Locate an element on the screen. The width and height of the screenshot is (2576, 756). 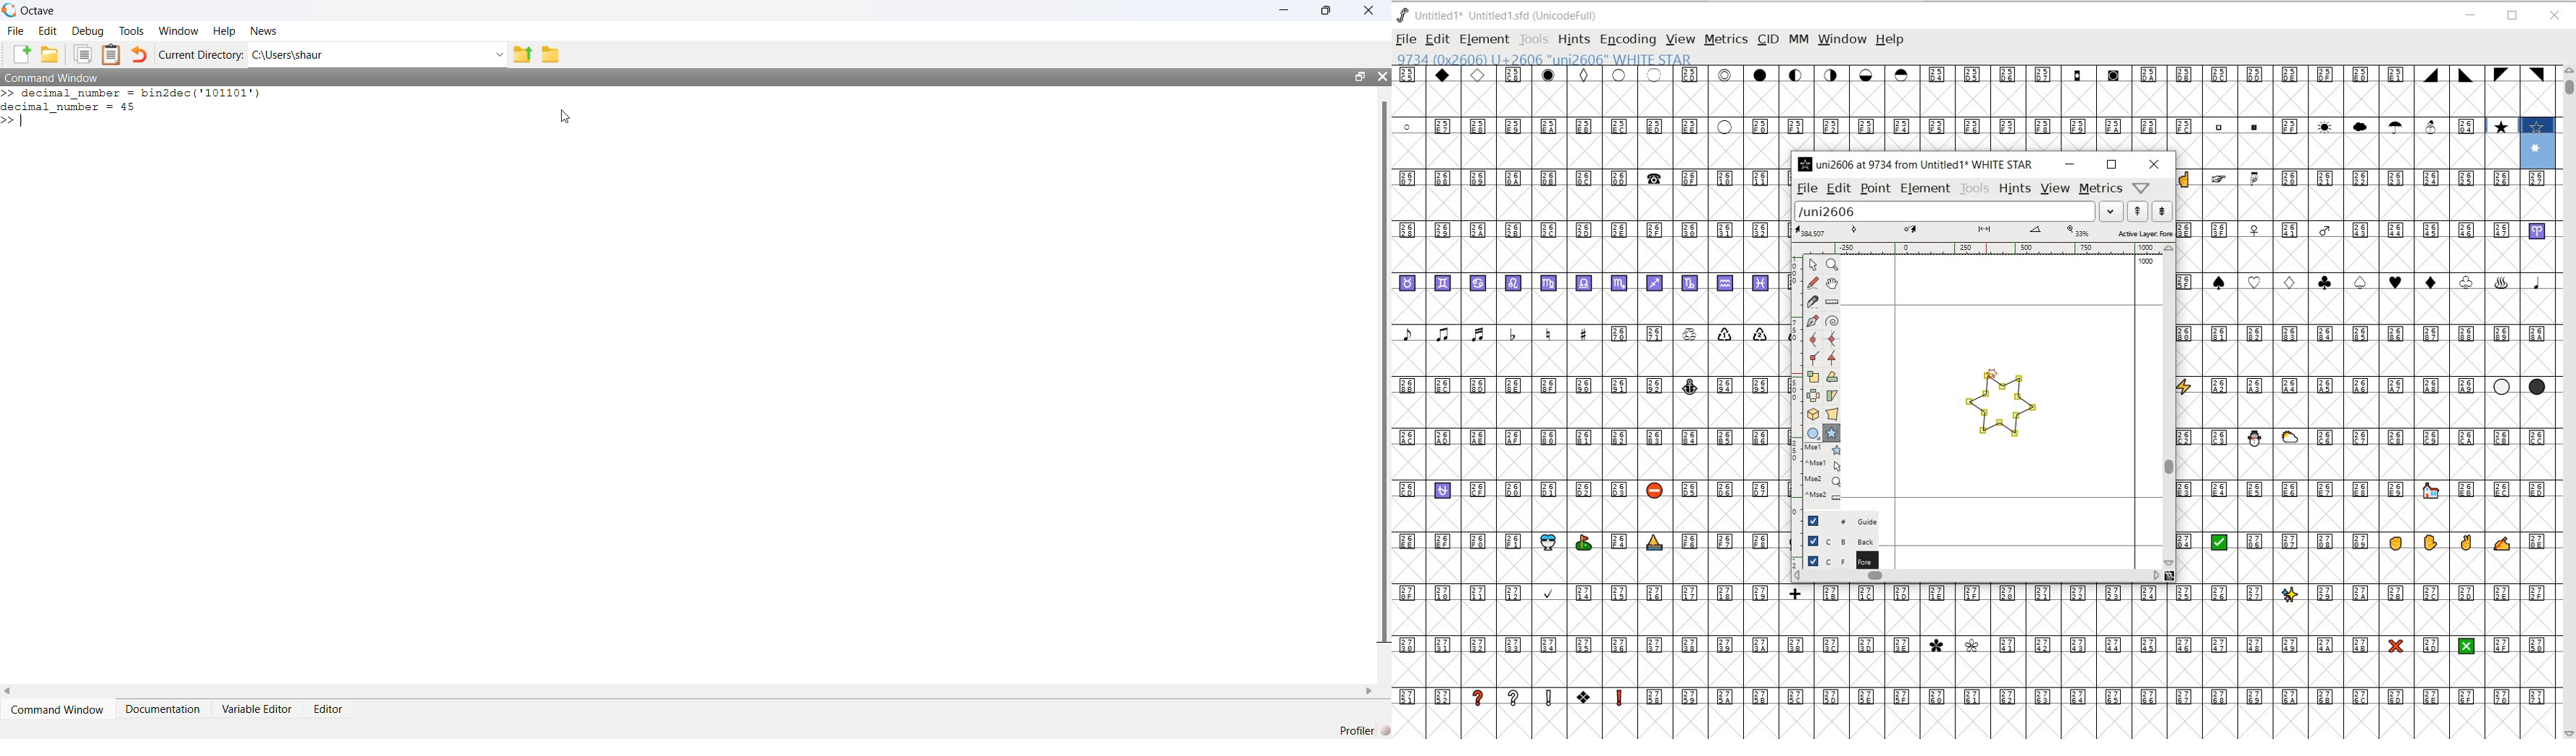
tools is located at coordinates (134, 31).